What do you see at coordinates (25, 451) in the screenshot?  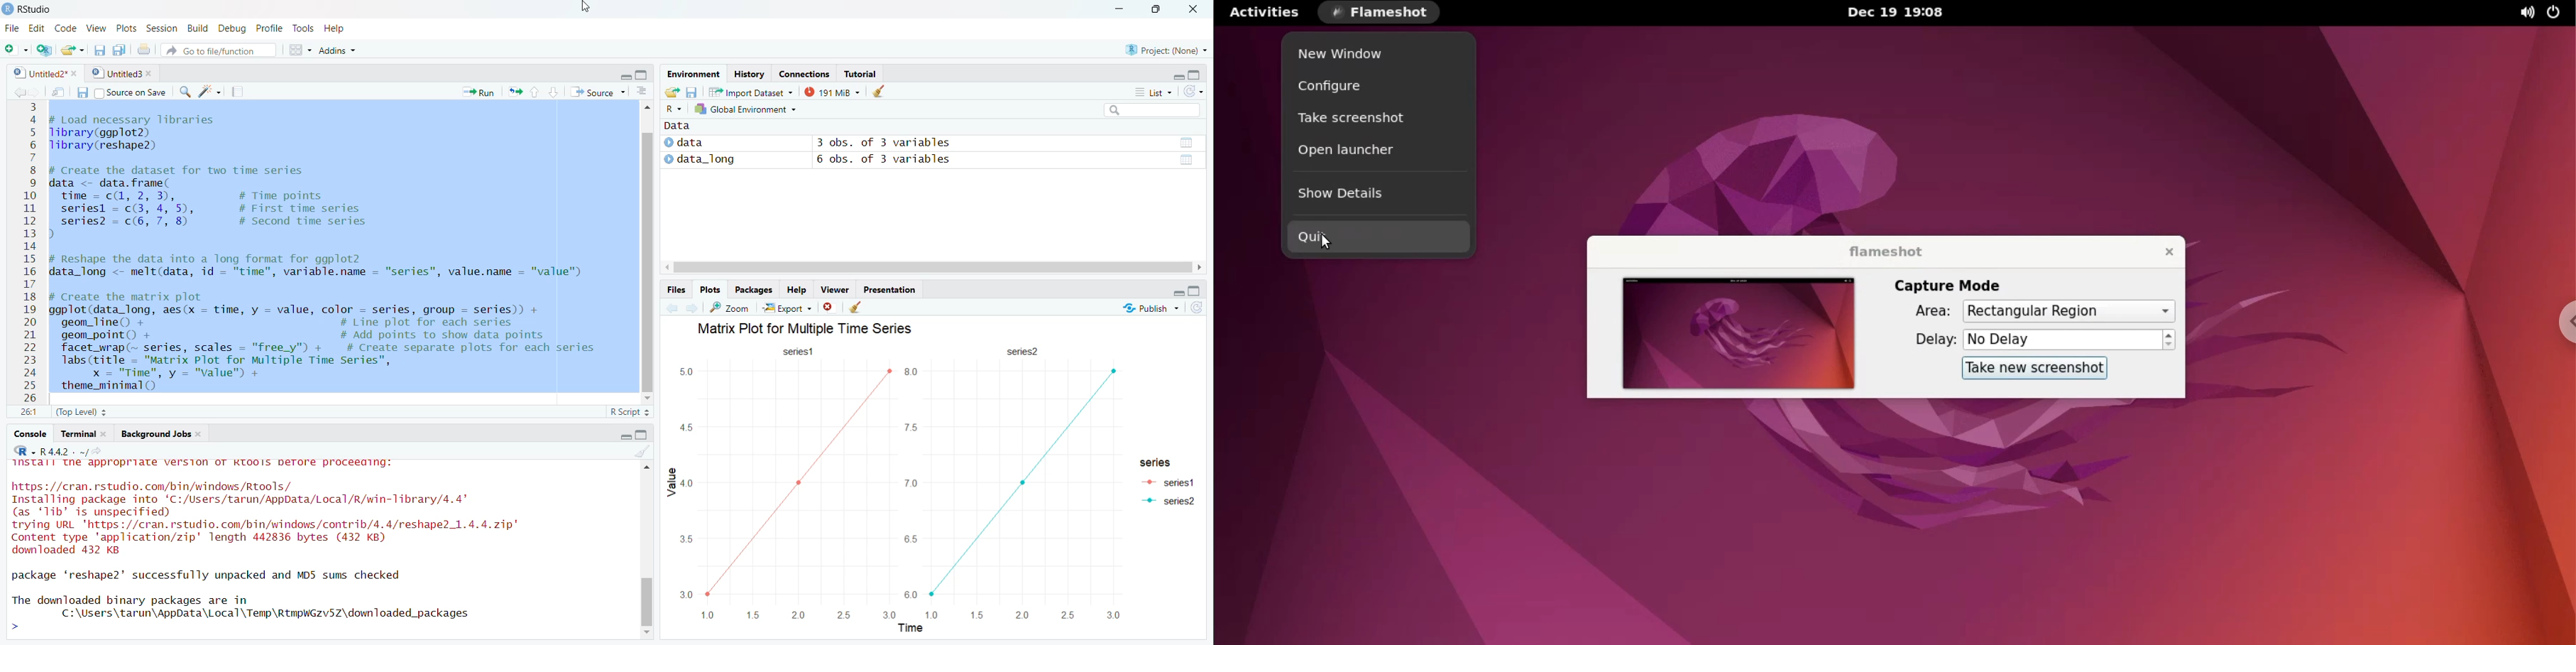 I see `R ` at bounding box center [25, 451].